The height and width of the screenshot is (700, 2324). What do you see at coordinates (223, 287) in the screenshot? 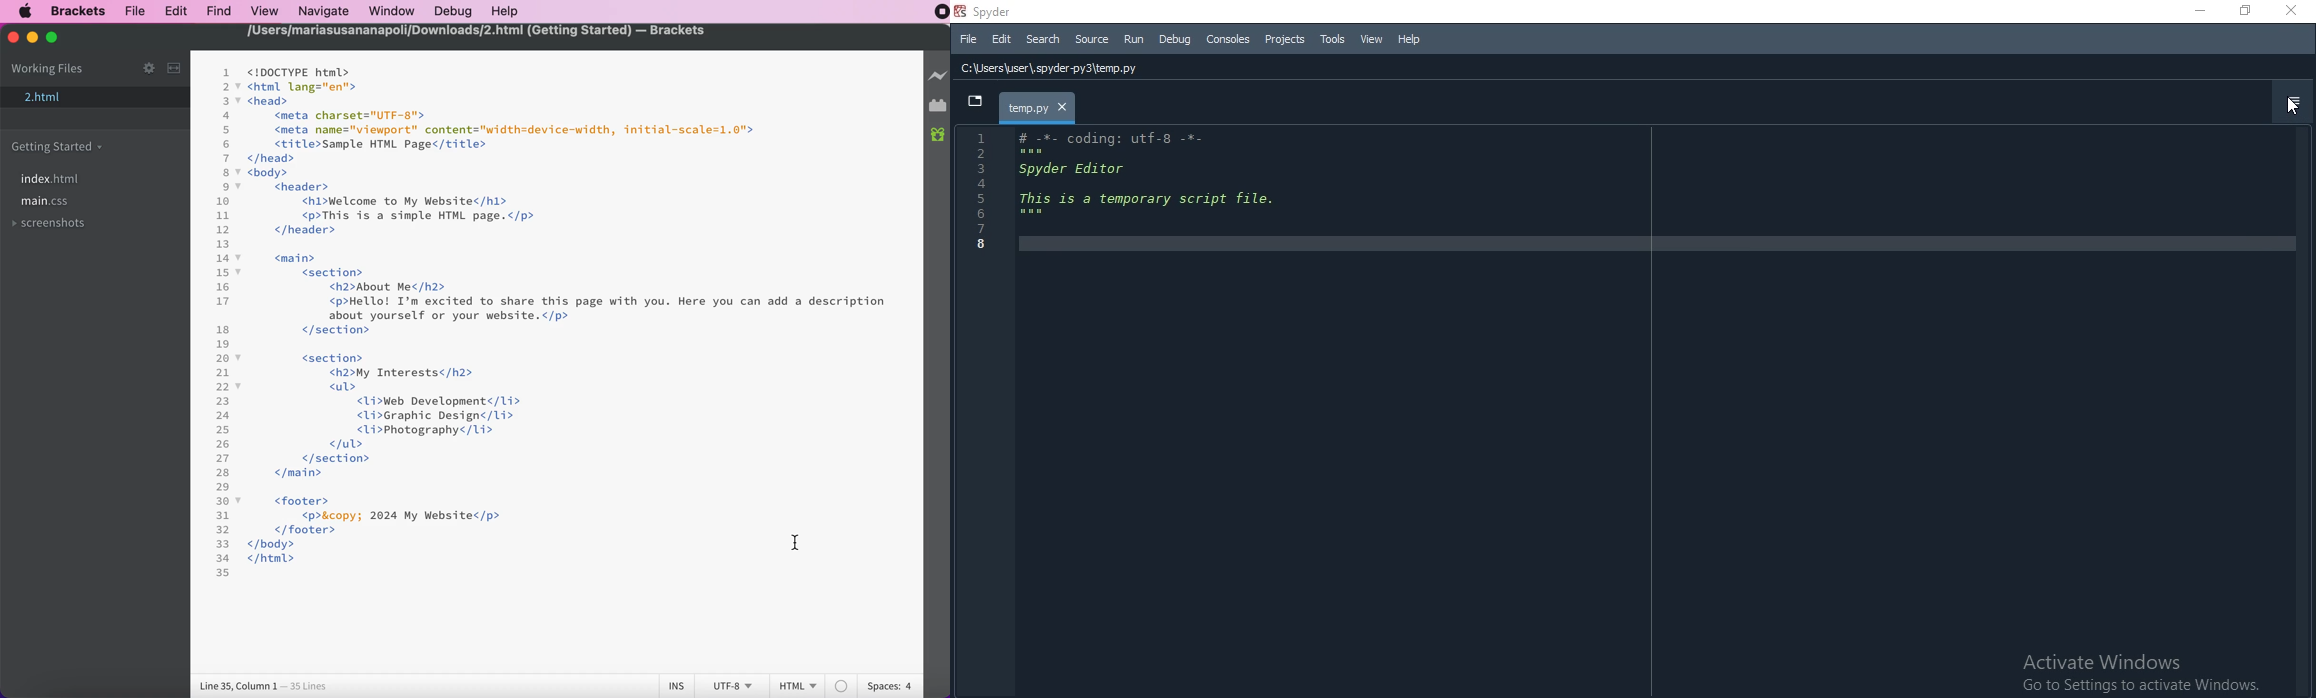
I see `16` at bounding box center [223, 287].